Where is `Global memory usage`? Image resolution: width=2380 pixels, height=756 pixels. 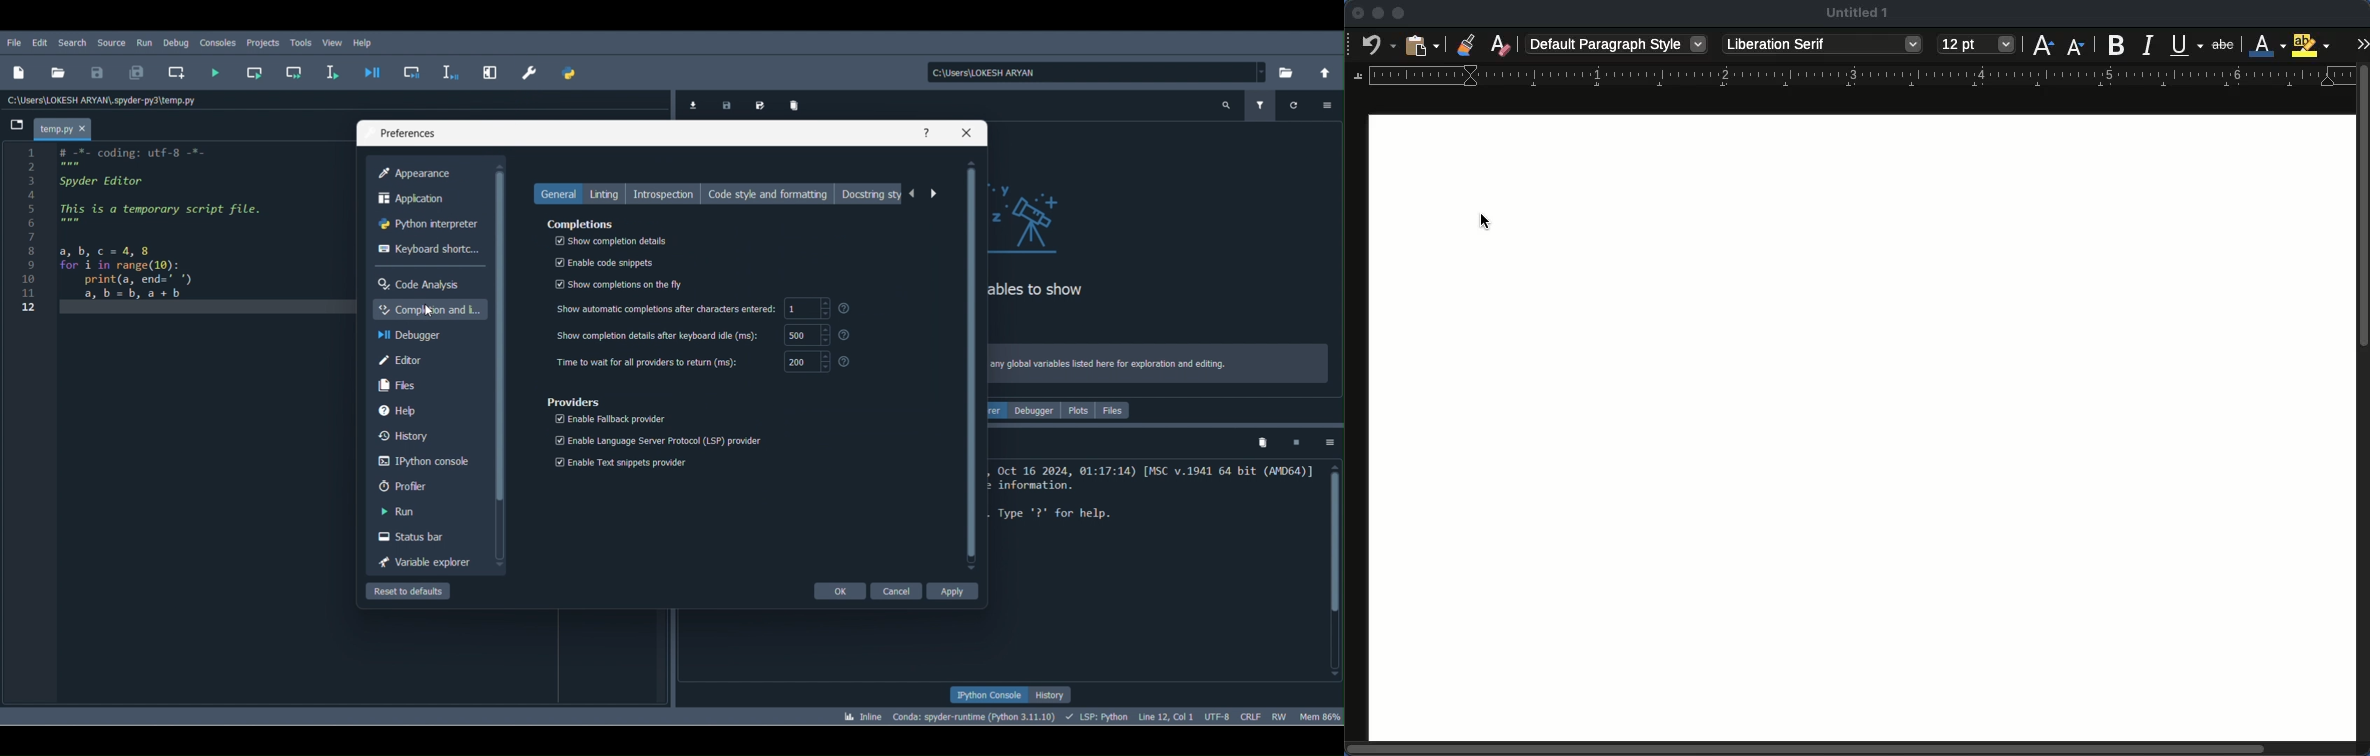
Global memory usage is located at coordinates (1320, 715).